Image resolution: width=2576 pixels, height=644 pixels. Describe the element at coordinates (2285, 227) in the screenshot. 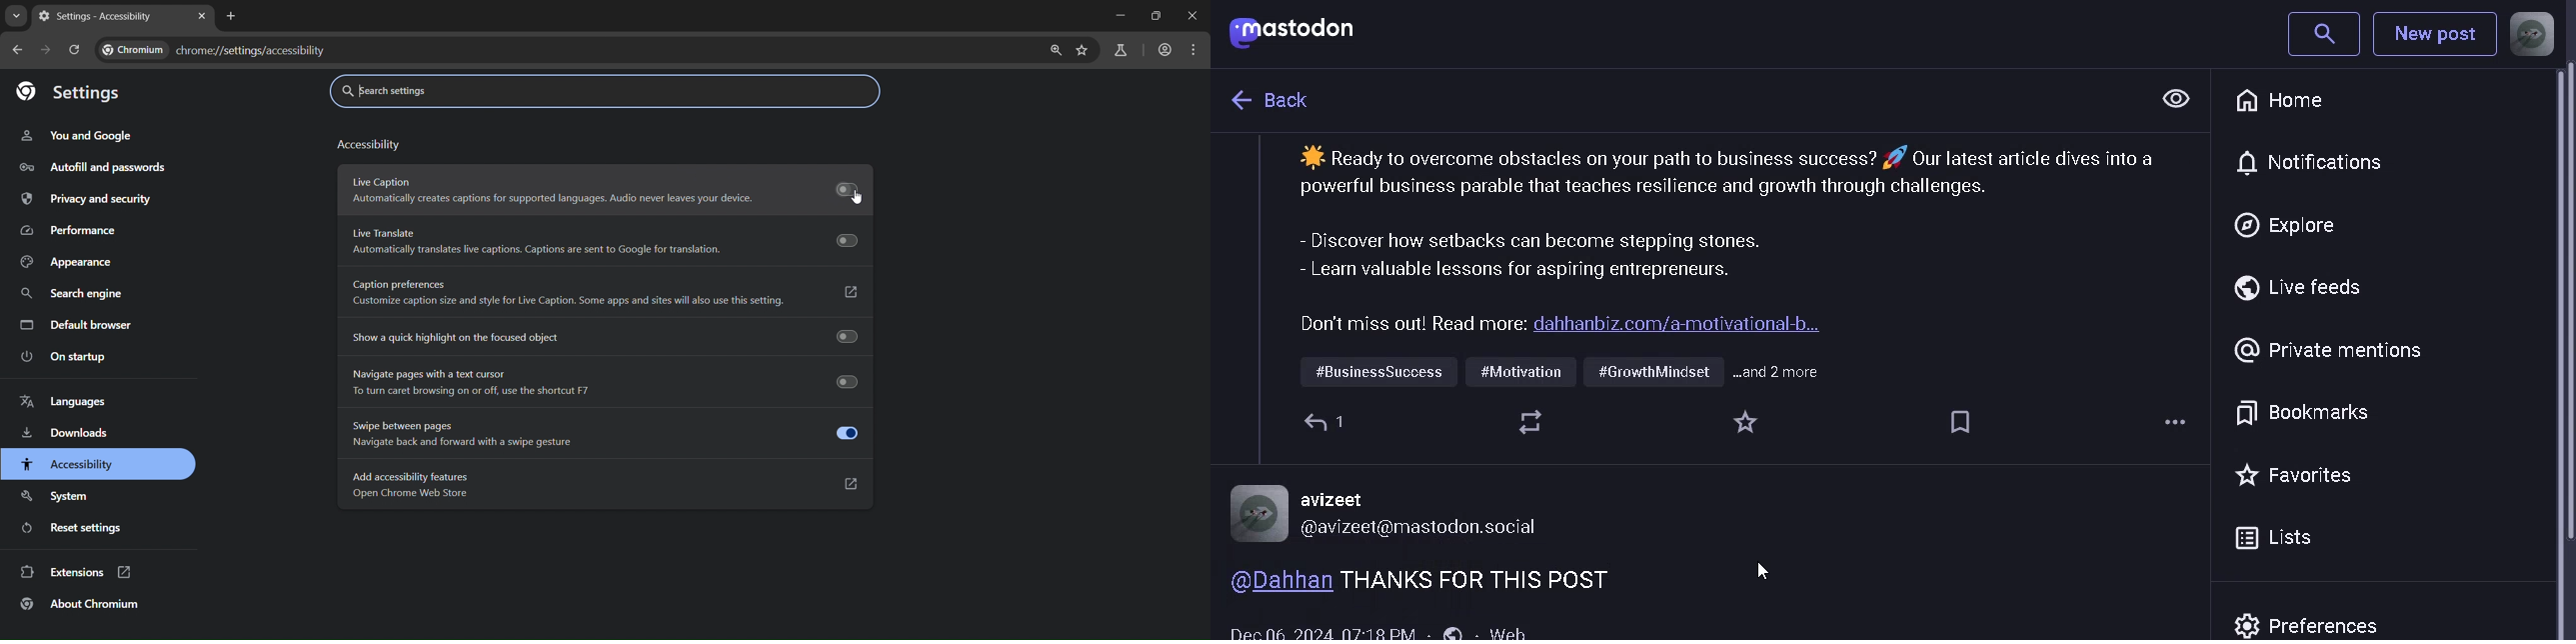

I see `explore` at that location.